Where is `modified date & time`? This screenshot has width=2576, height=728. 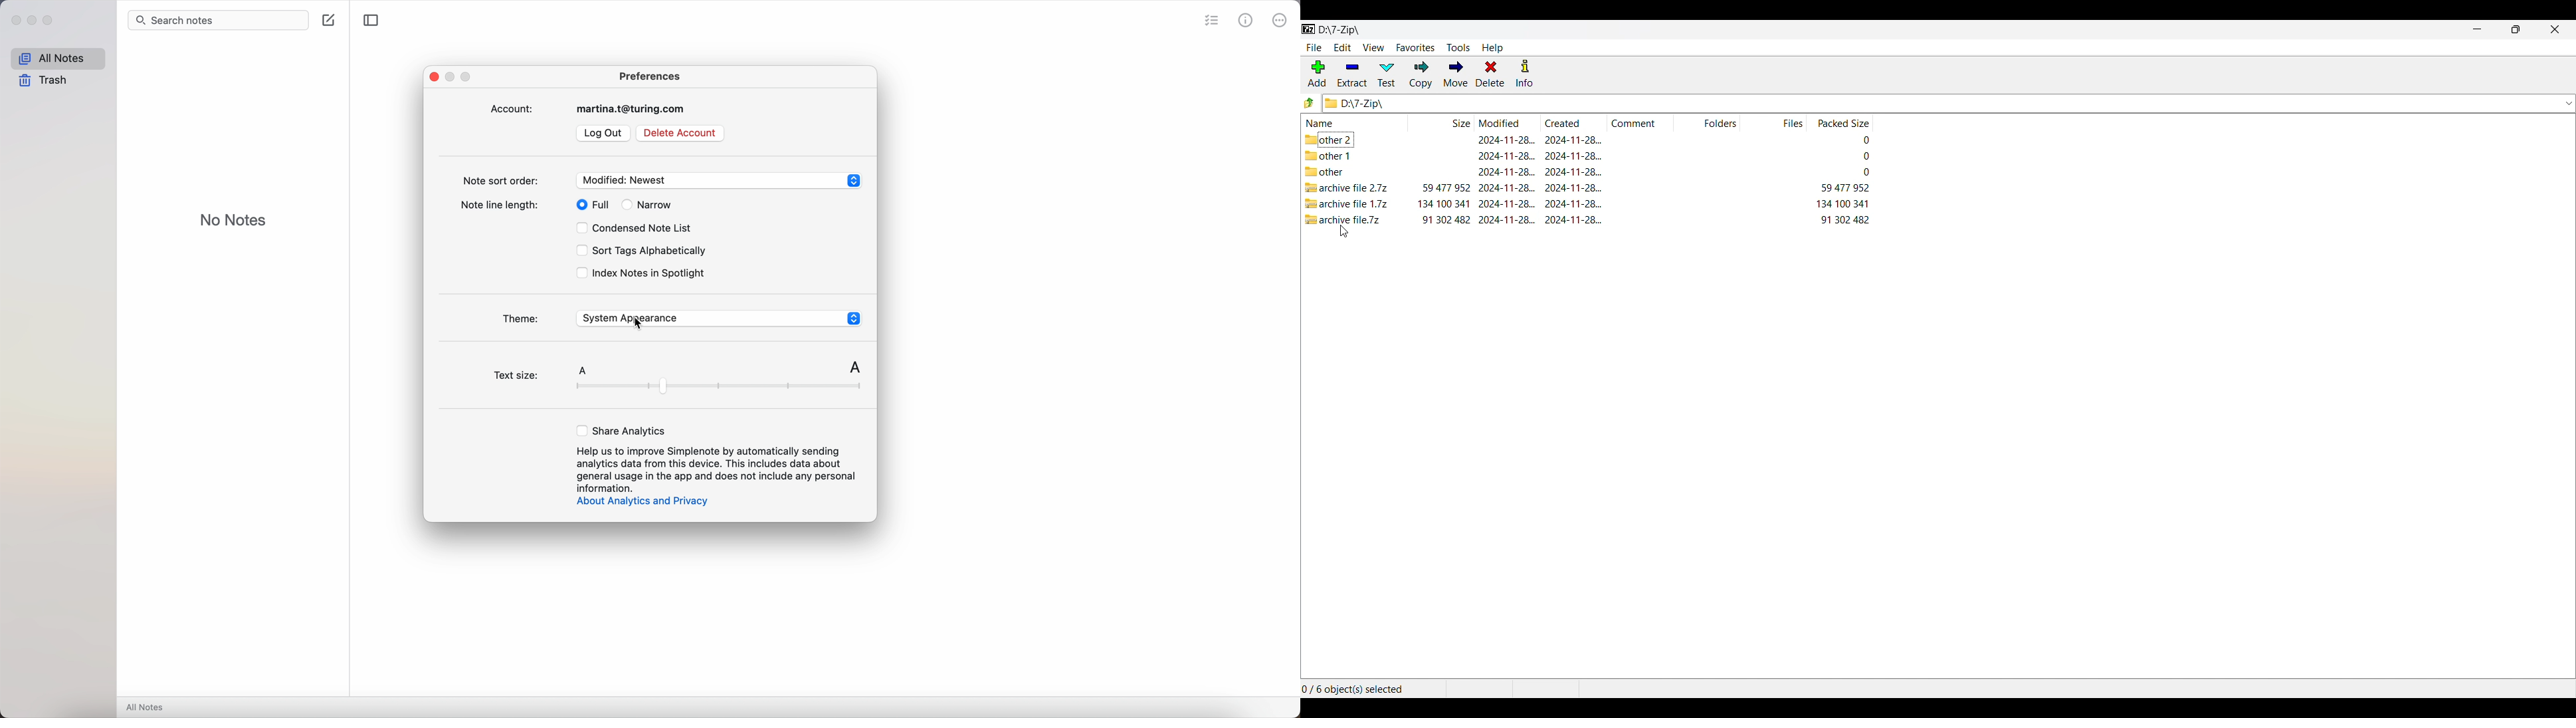 modified date & time is located at coordinates (1506, 172).